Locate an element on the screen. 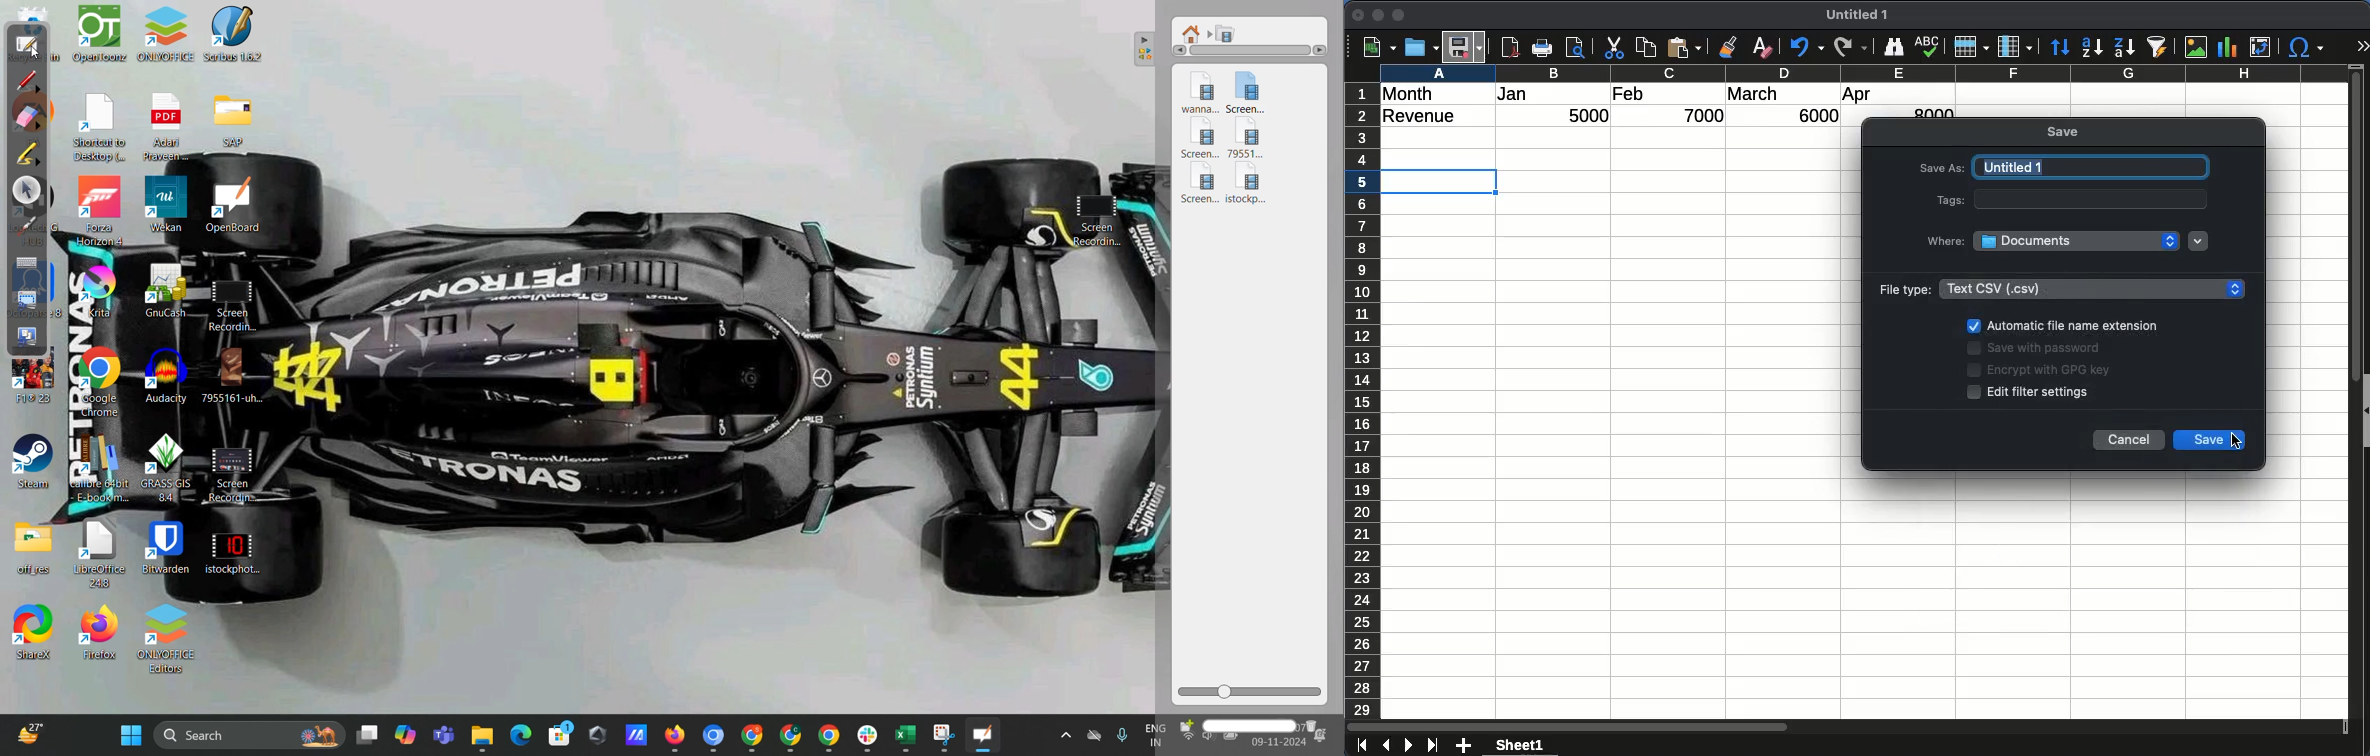 This screenshot has height=756, width=2380. apr is located at coordinates (1858, 96).